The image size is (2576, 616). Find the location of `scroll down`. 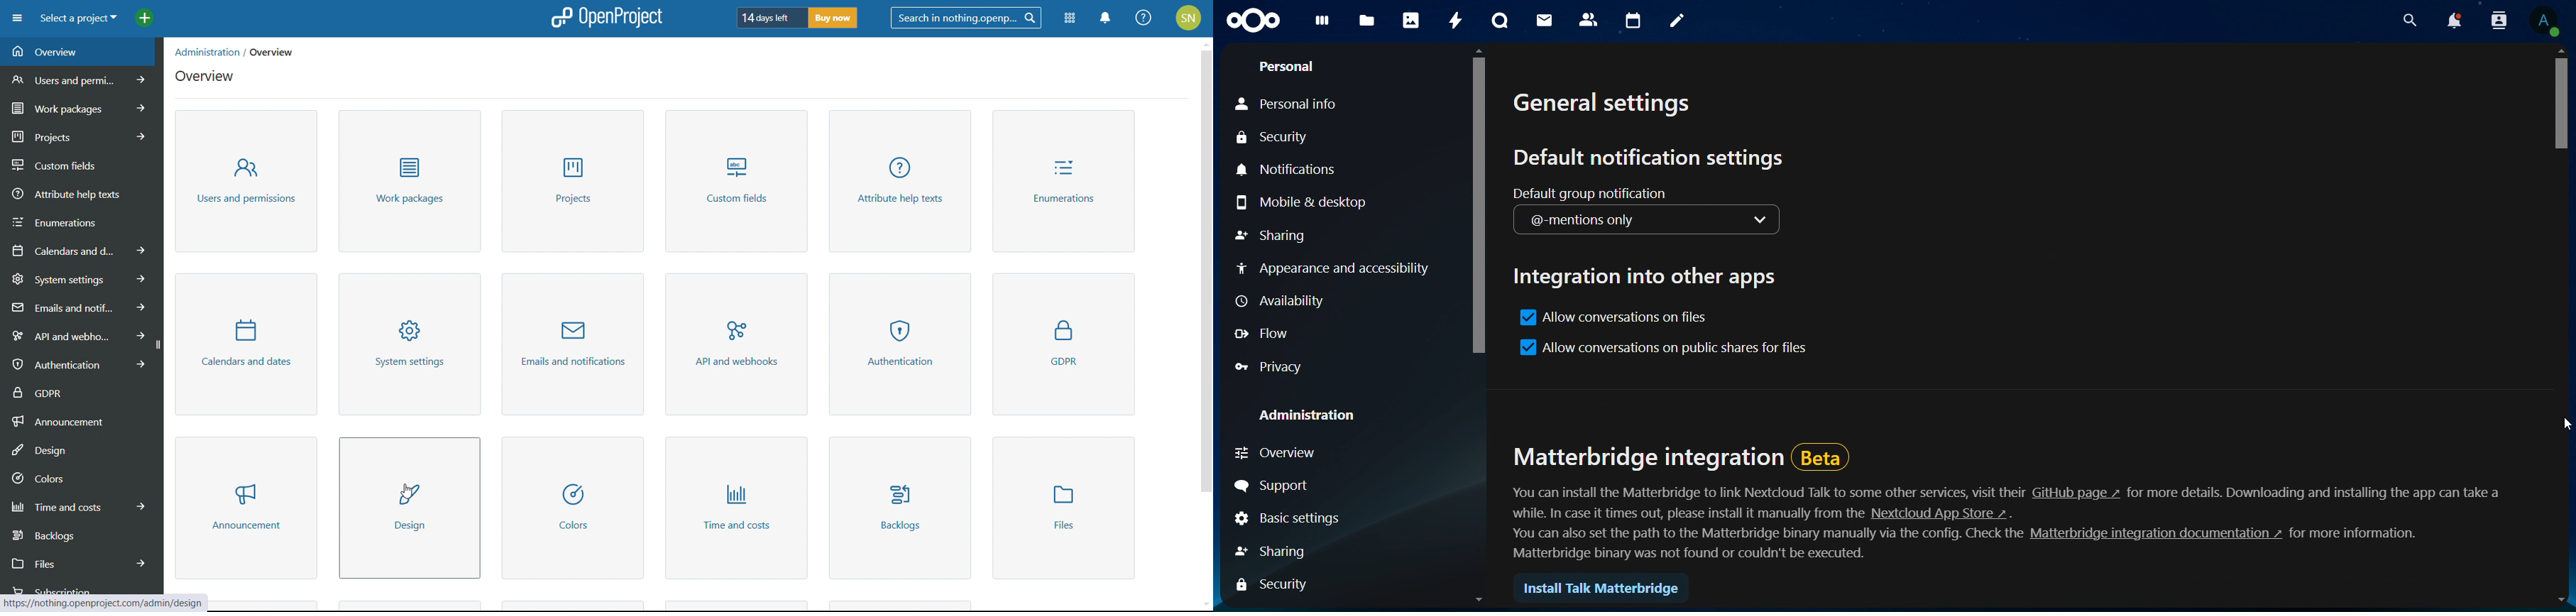

scroll down is located at coordinates (1206, 604).